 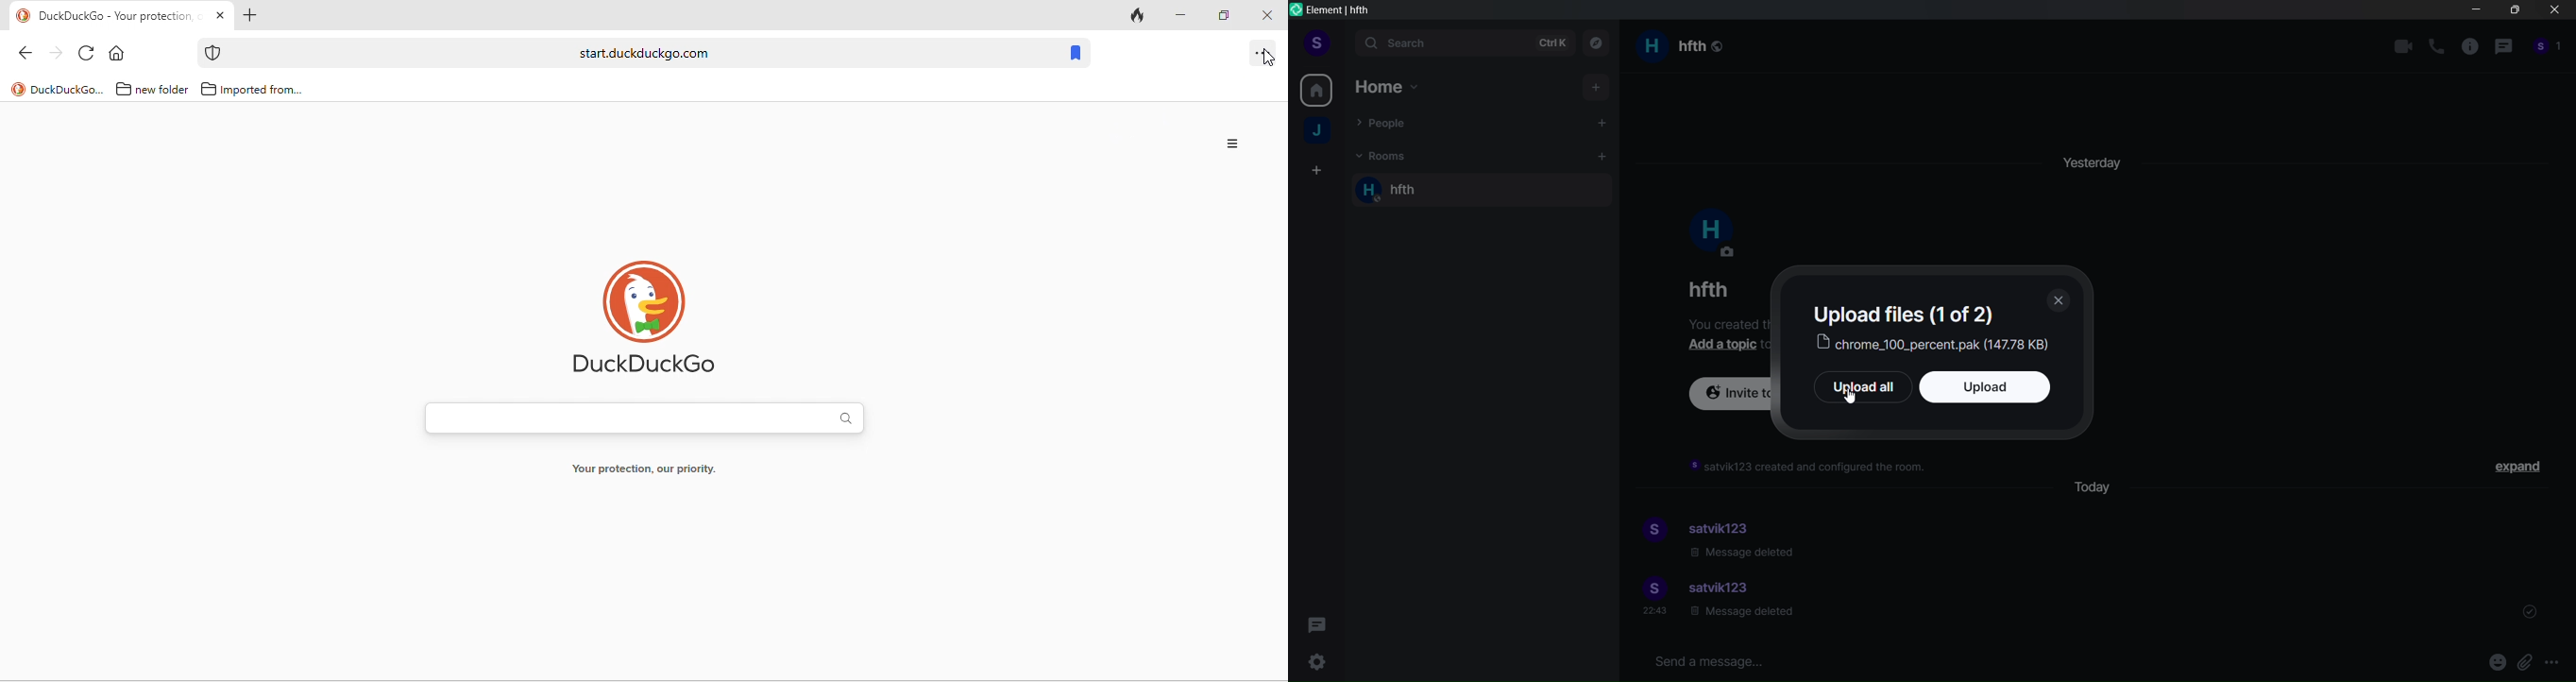 I want to click on search, so click(x=1462, y=44).